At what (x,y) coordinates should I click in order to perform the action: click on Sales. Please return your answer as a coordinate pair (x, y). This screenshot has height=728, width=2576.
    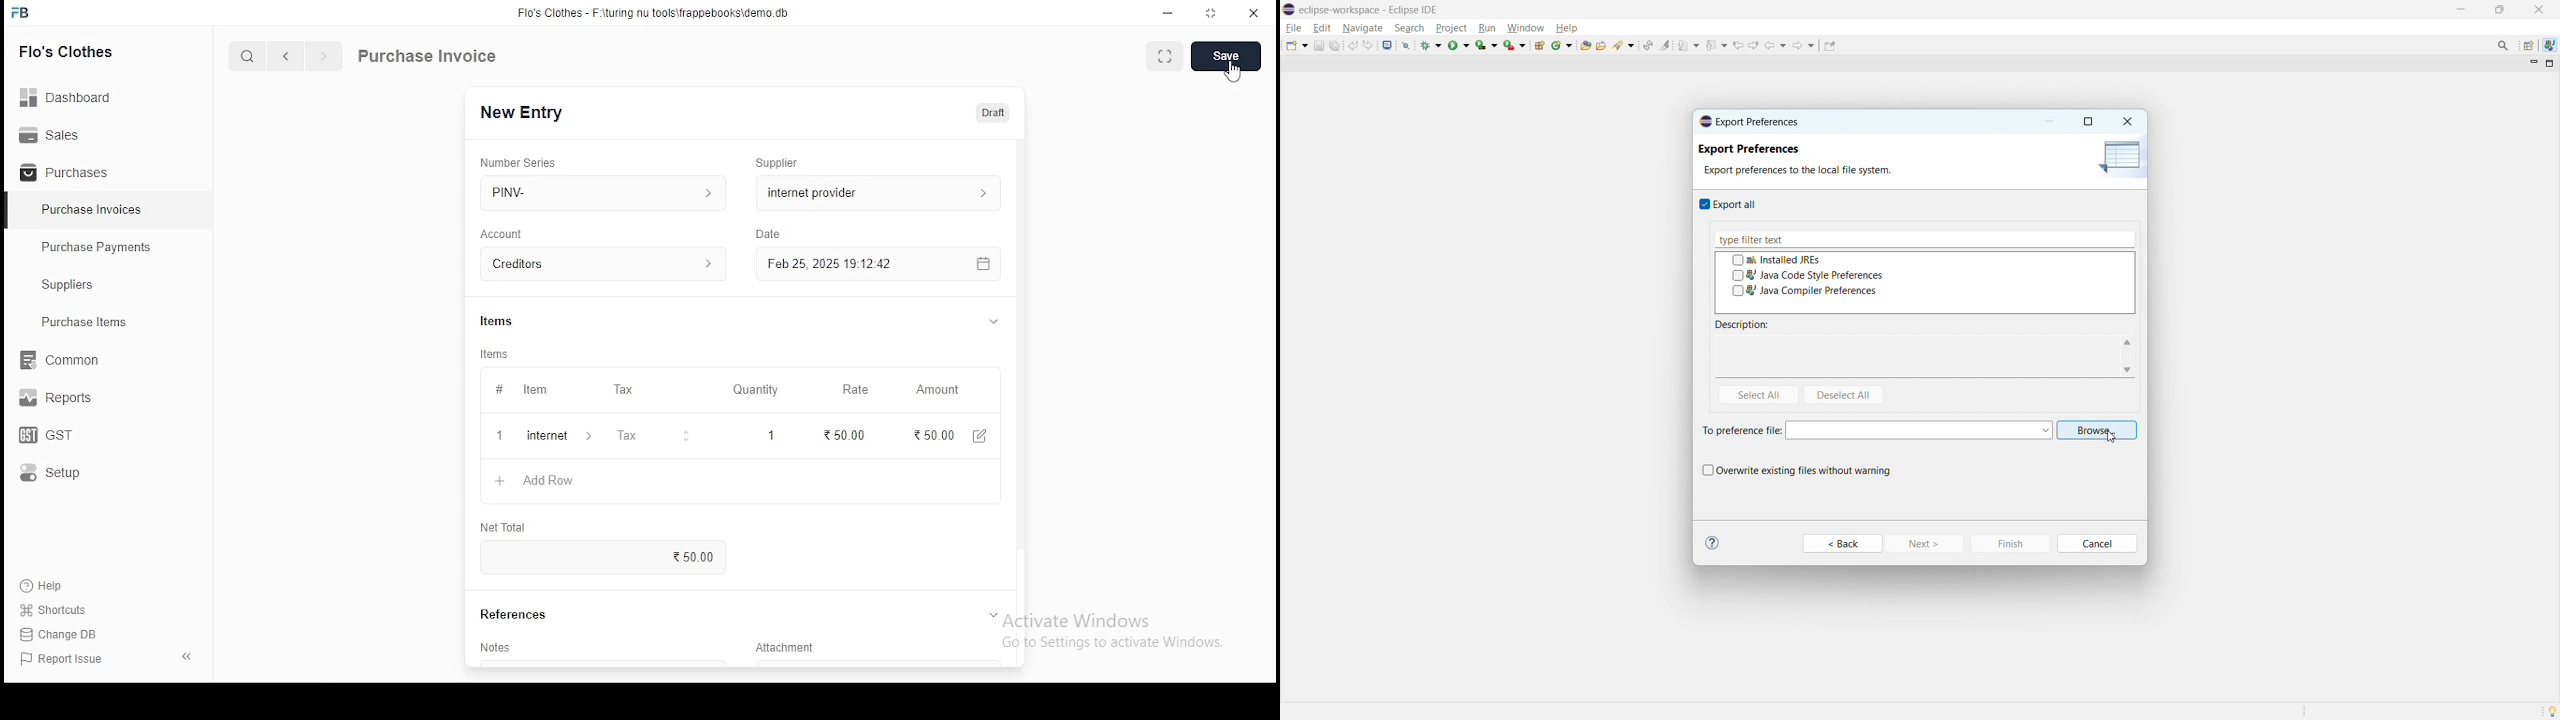
    Looking at the image, I should click on (55, 133).